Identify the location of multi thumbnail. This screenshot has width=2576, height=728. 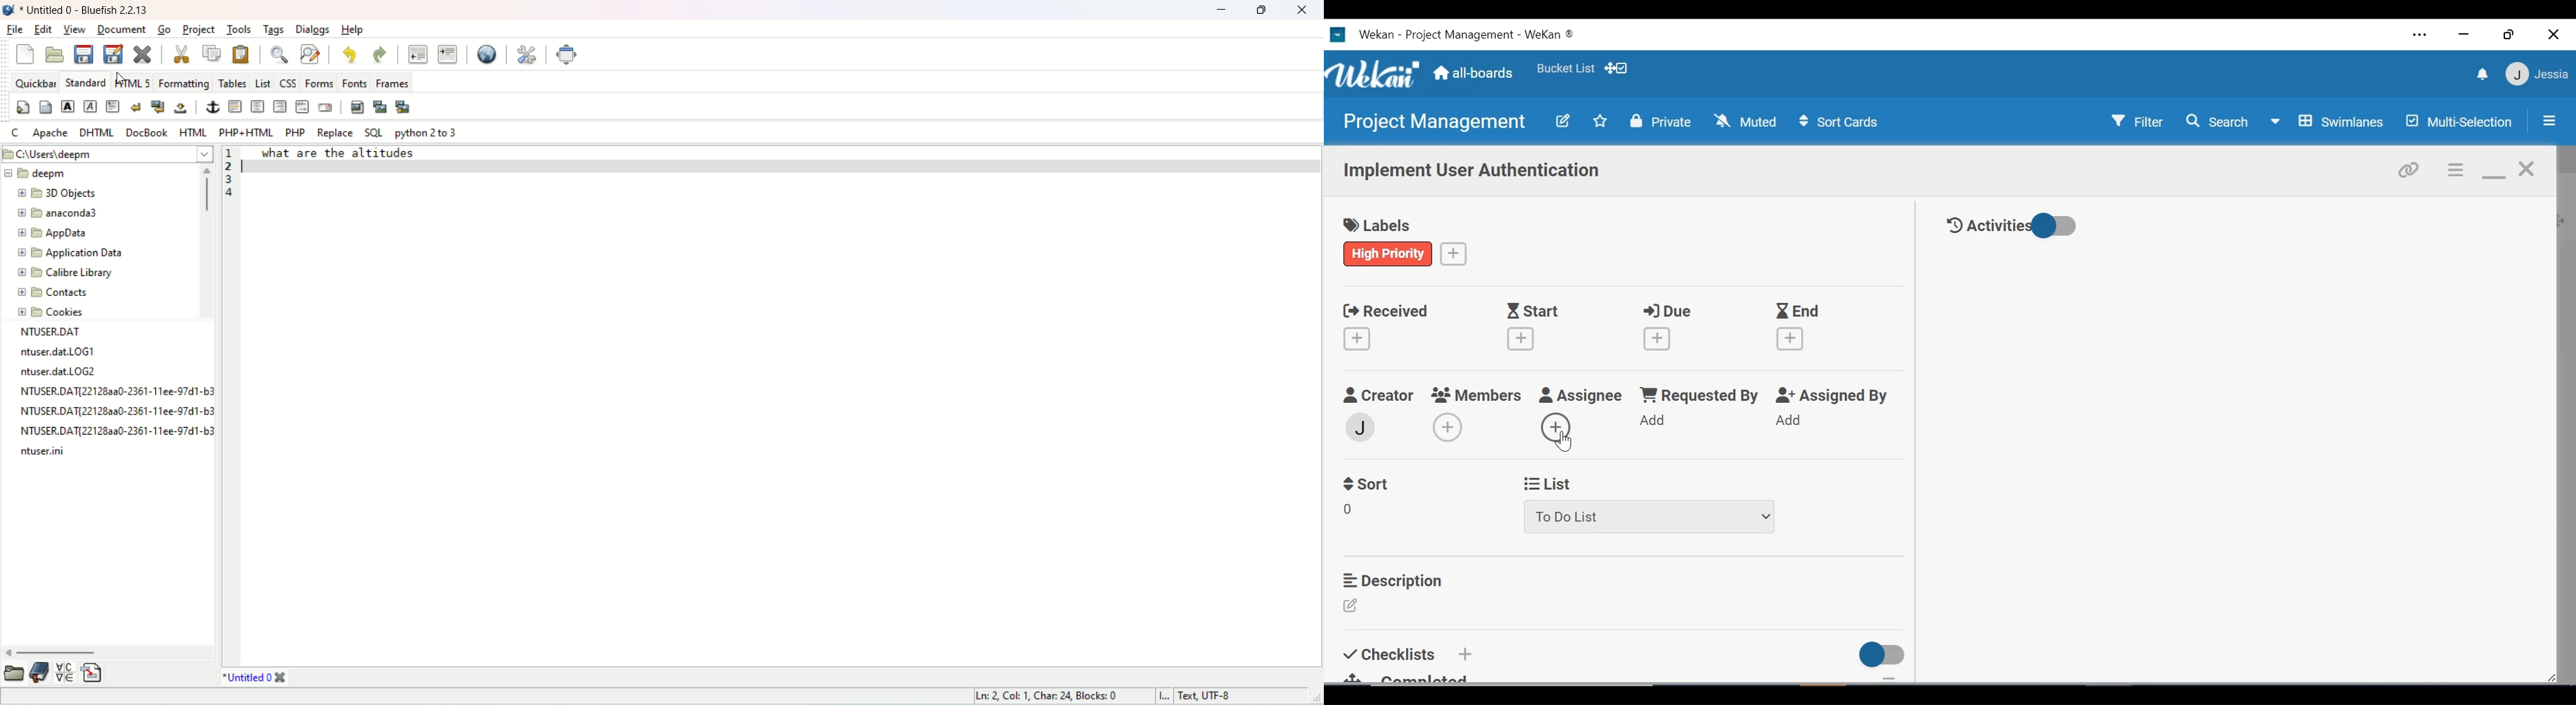
(405, 106).